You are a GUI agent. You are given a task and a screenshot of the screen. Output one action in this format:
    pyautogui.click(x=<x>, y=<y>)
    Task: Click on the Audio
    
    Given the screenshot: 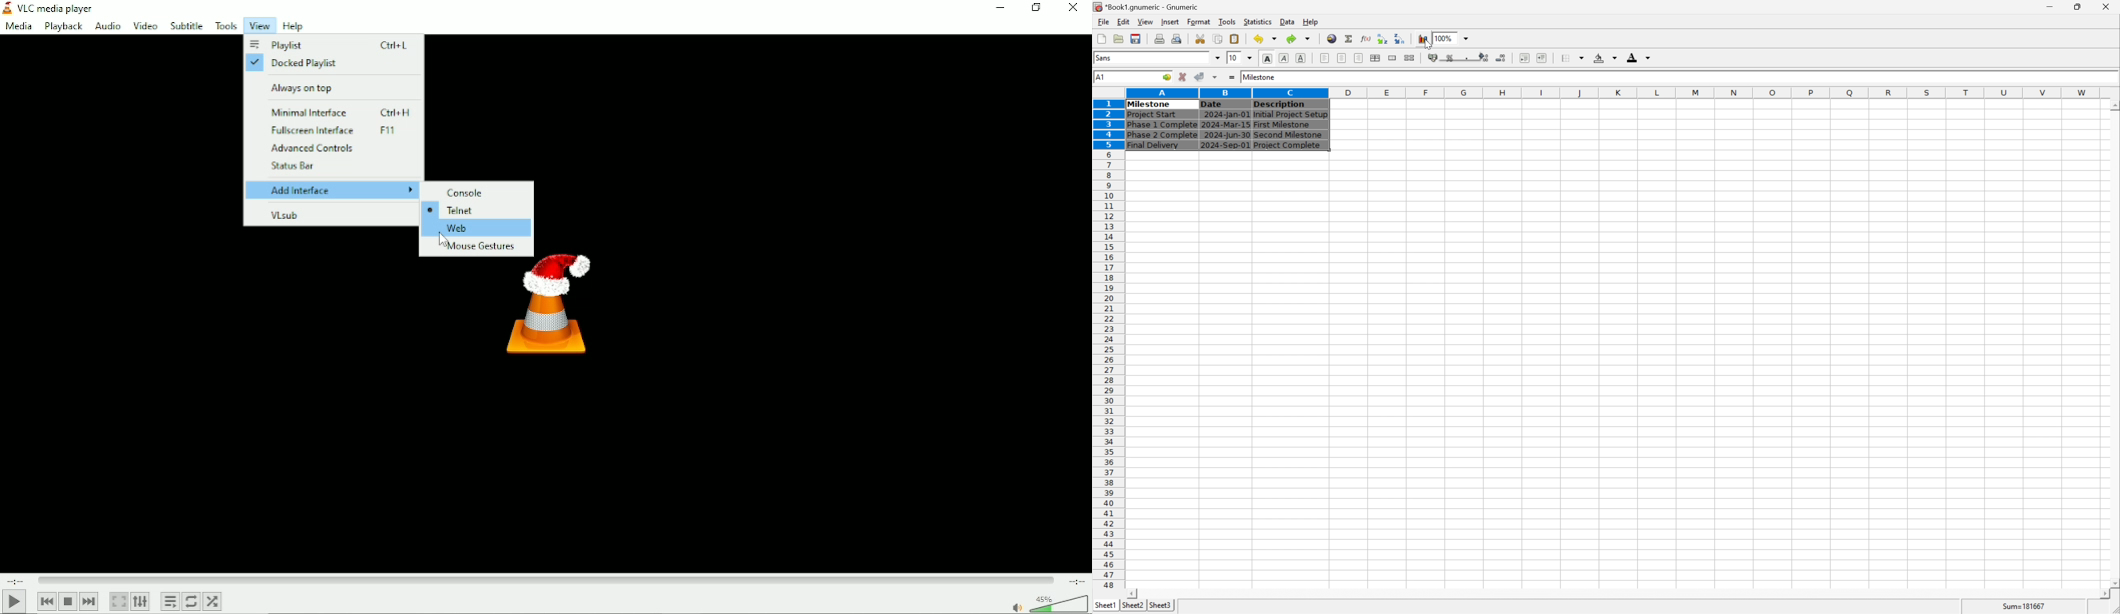 What is the action you would take?
    pyautogui.click(x=106, y=26)
    